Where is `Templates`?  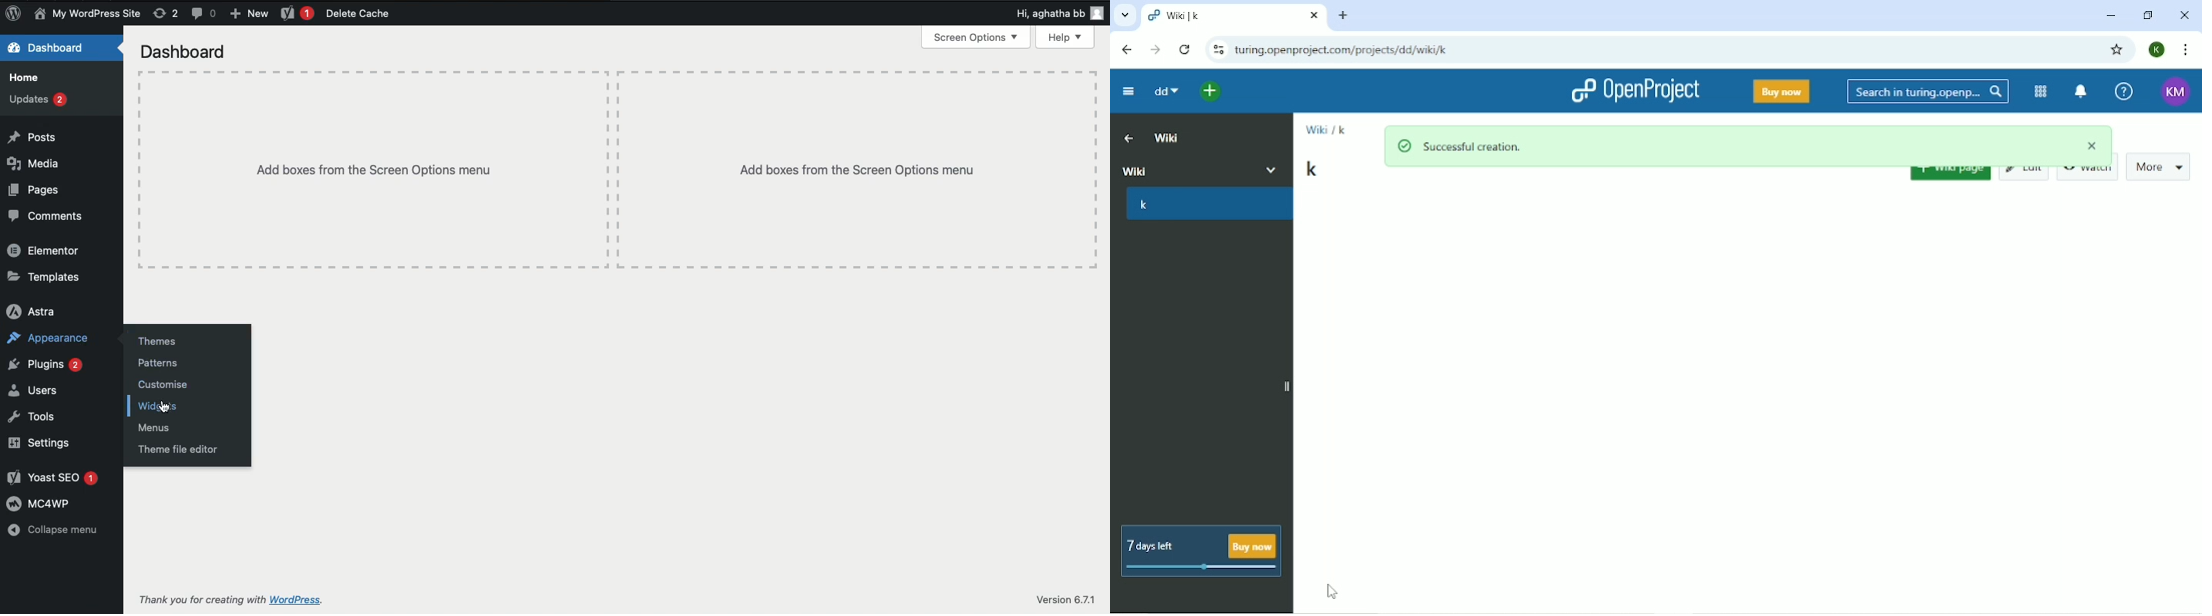
Templates is located at coordinates (43, 276).